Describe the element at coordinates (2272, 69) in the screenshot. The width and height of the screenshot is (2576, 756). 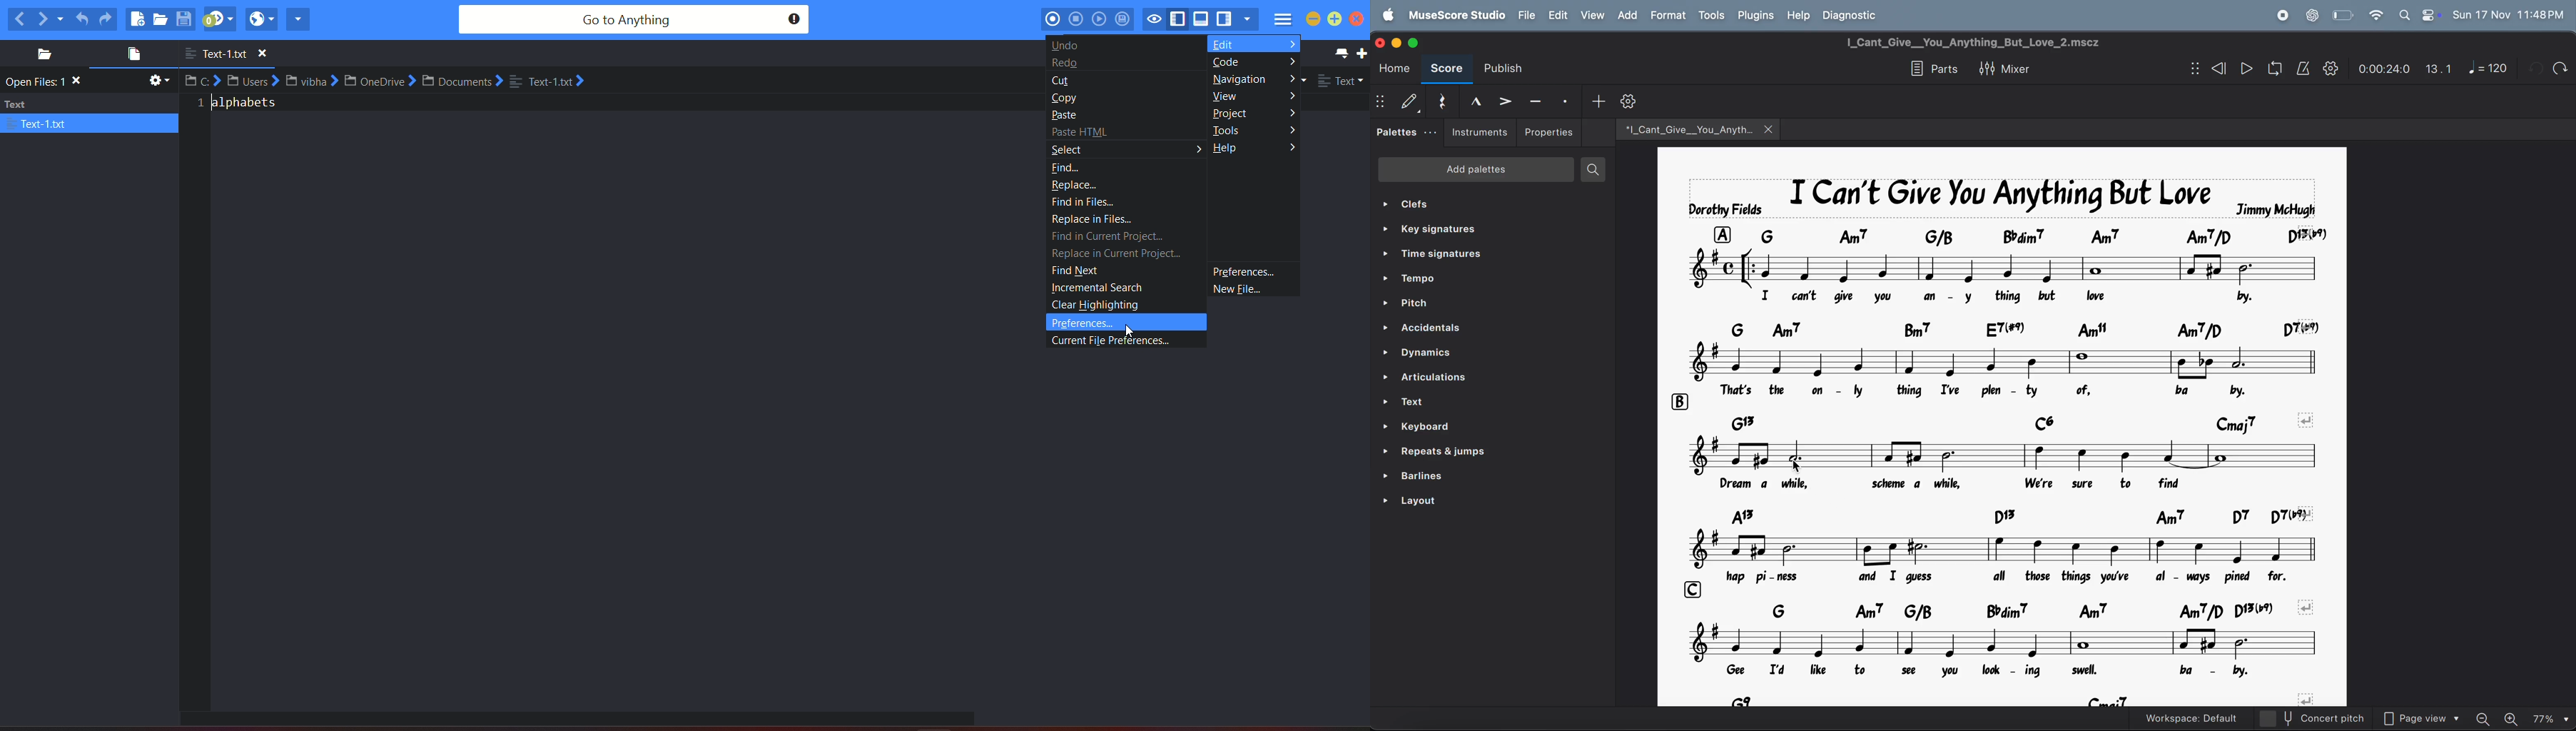
I see `loop playback` at that location.